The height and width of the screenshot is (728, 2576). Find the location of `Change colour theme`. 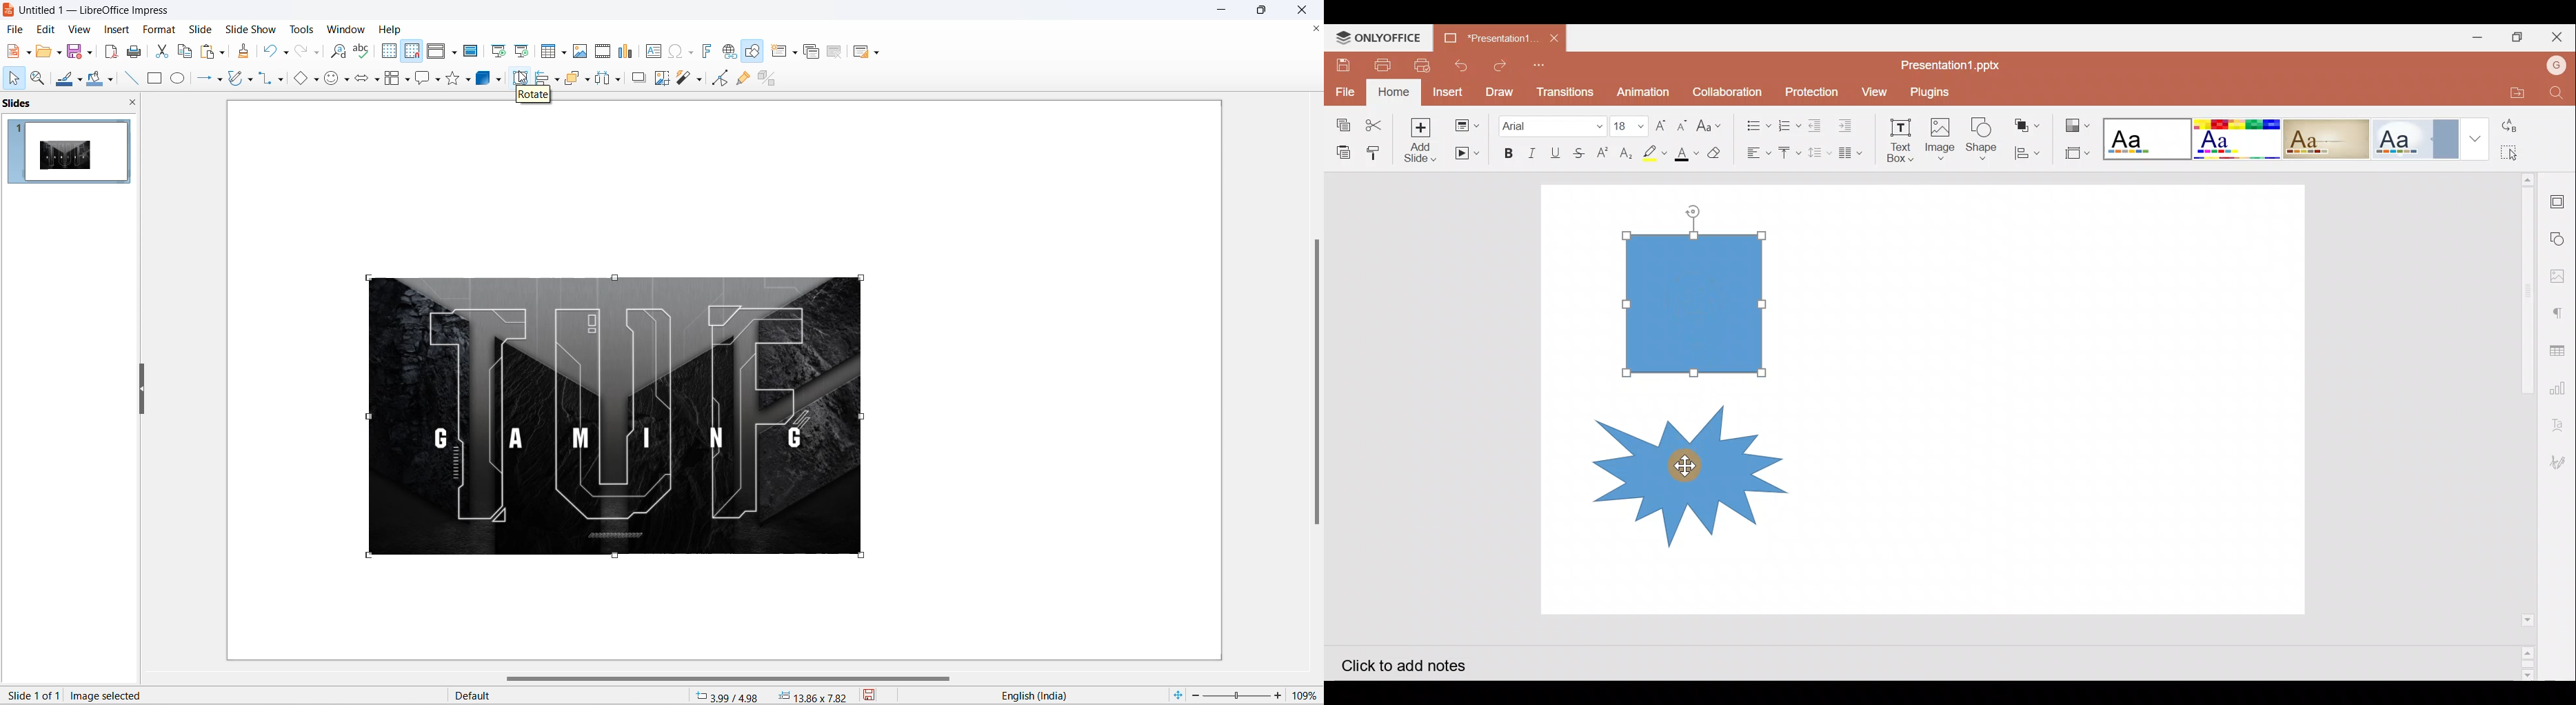

Change colour theme is located at coordinates (2079, 122).